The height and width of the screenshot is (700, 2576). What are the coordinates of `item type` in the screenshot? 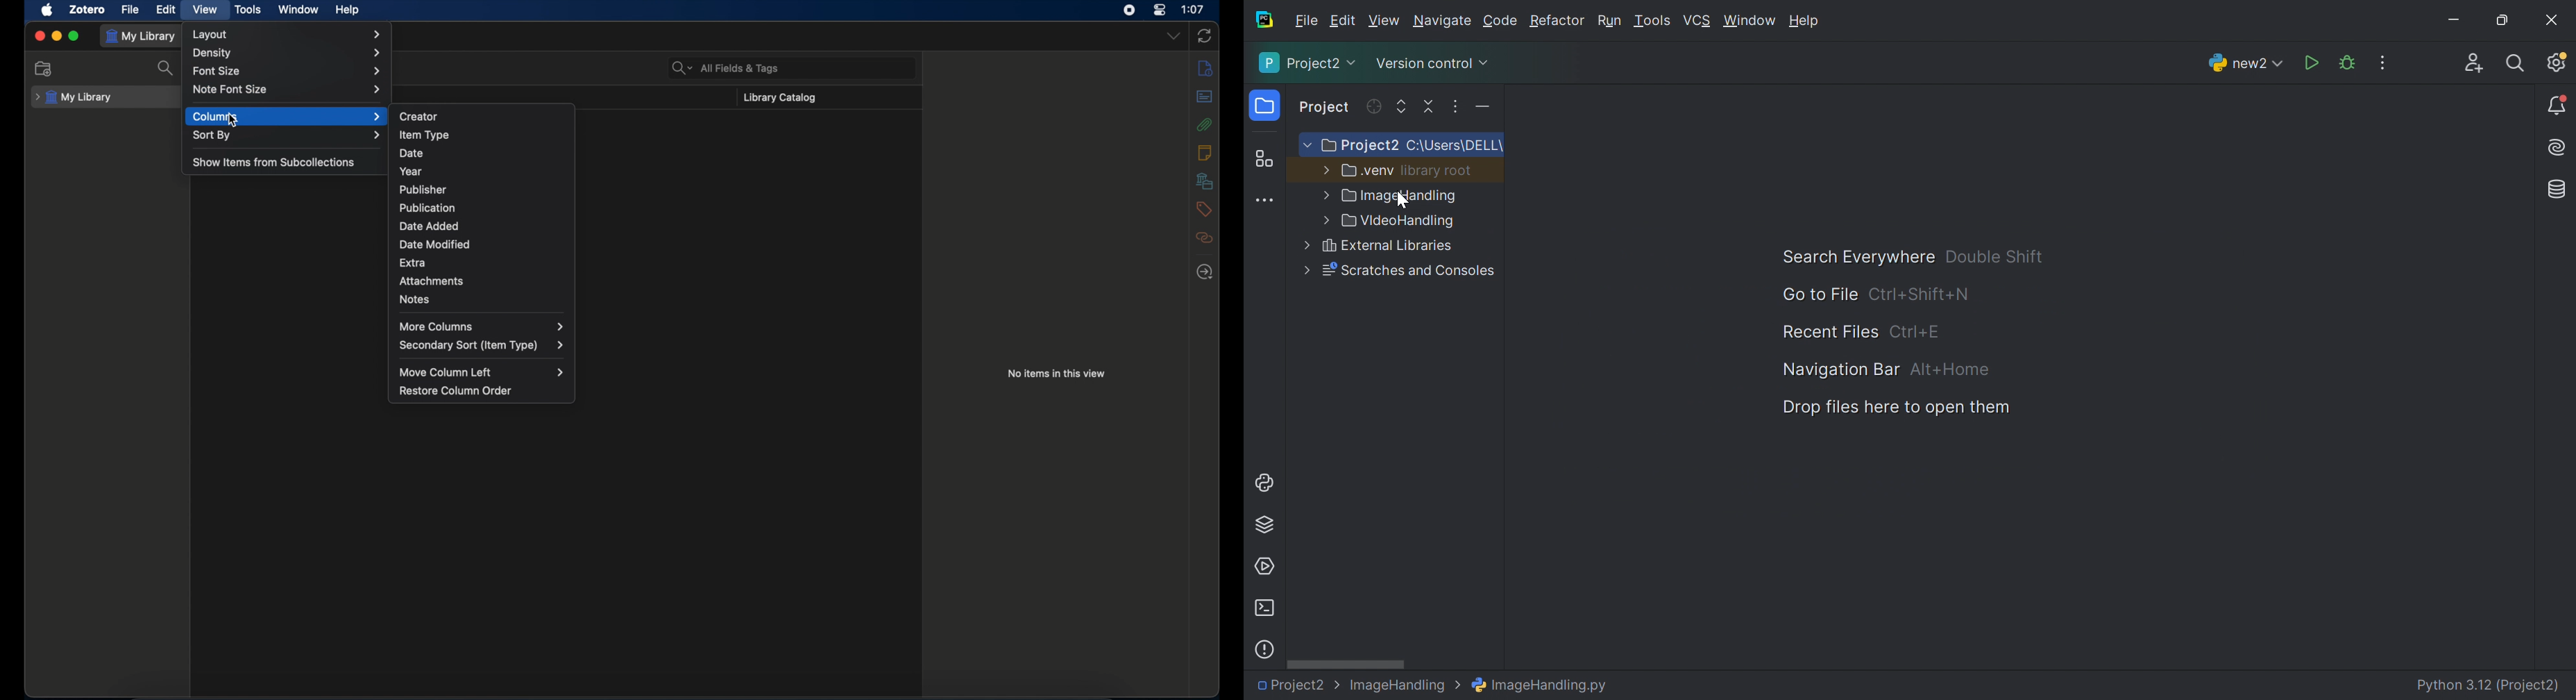 It's located at (424, 135).